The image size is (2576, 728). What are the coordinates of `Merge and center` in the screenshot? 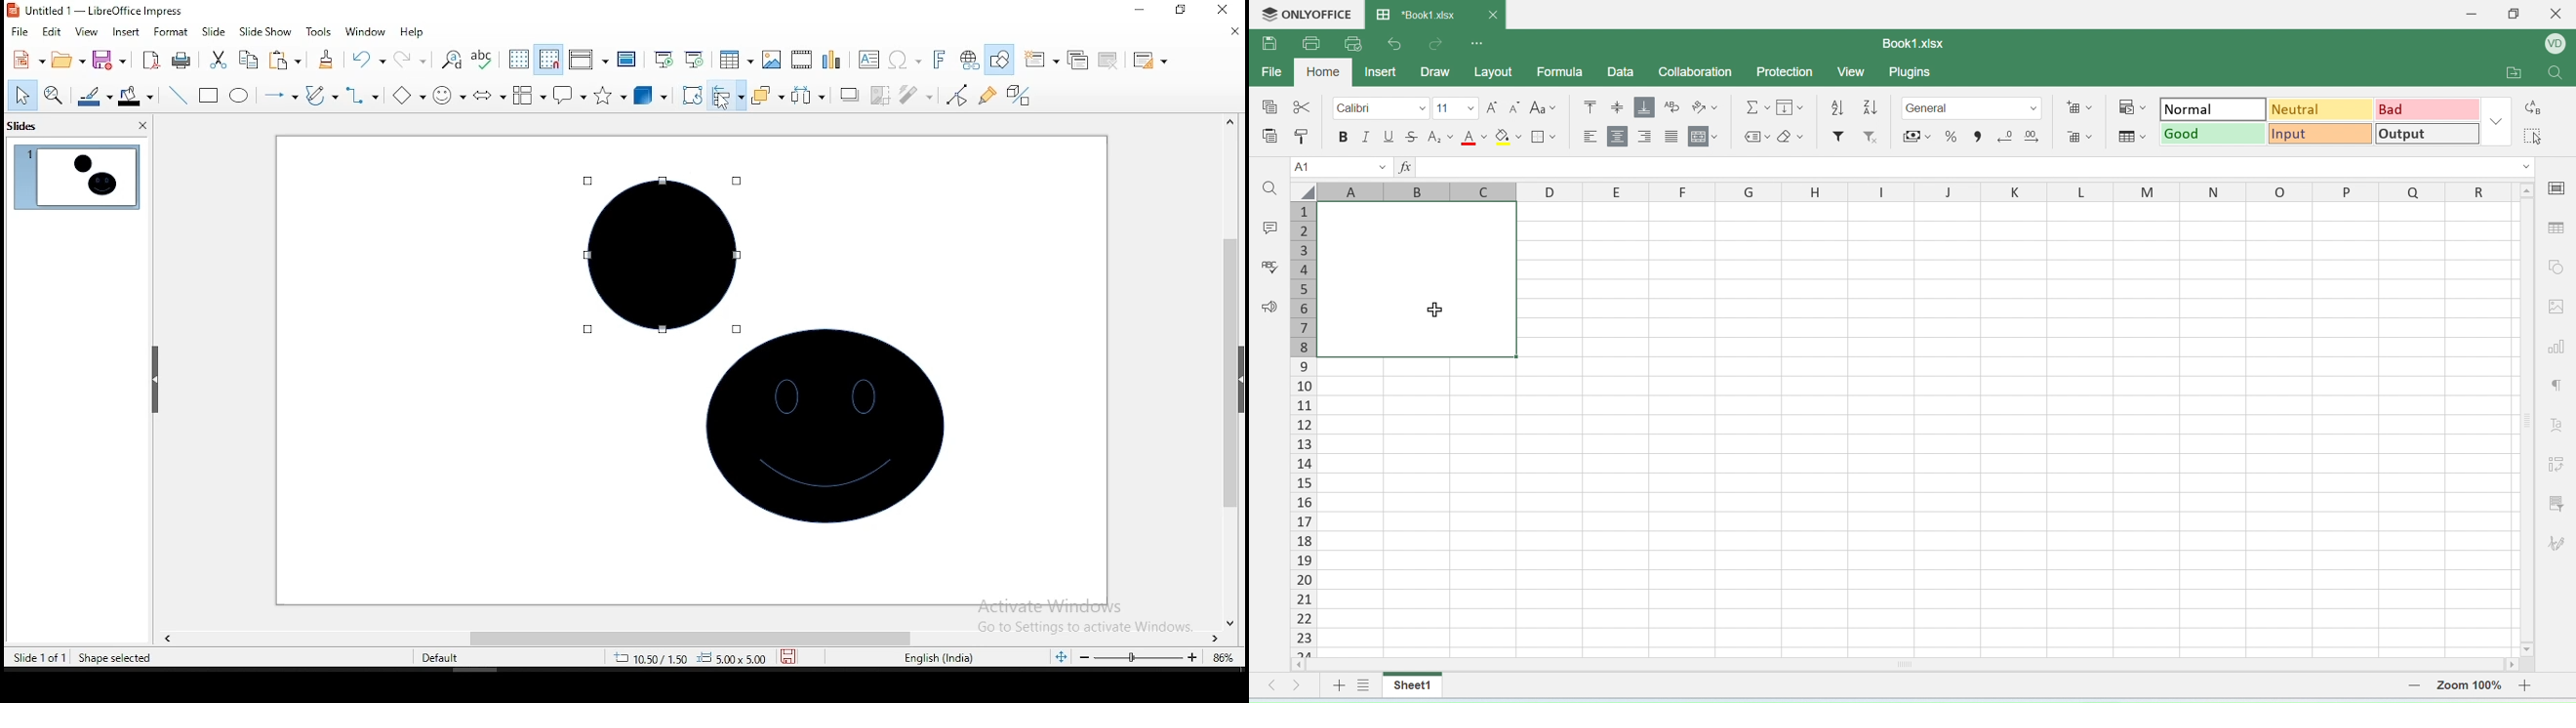 It's located at (1703, 139).